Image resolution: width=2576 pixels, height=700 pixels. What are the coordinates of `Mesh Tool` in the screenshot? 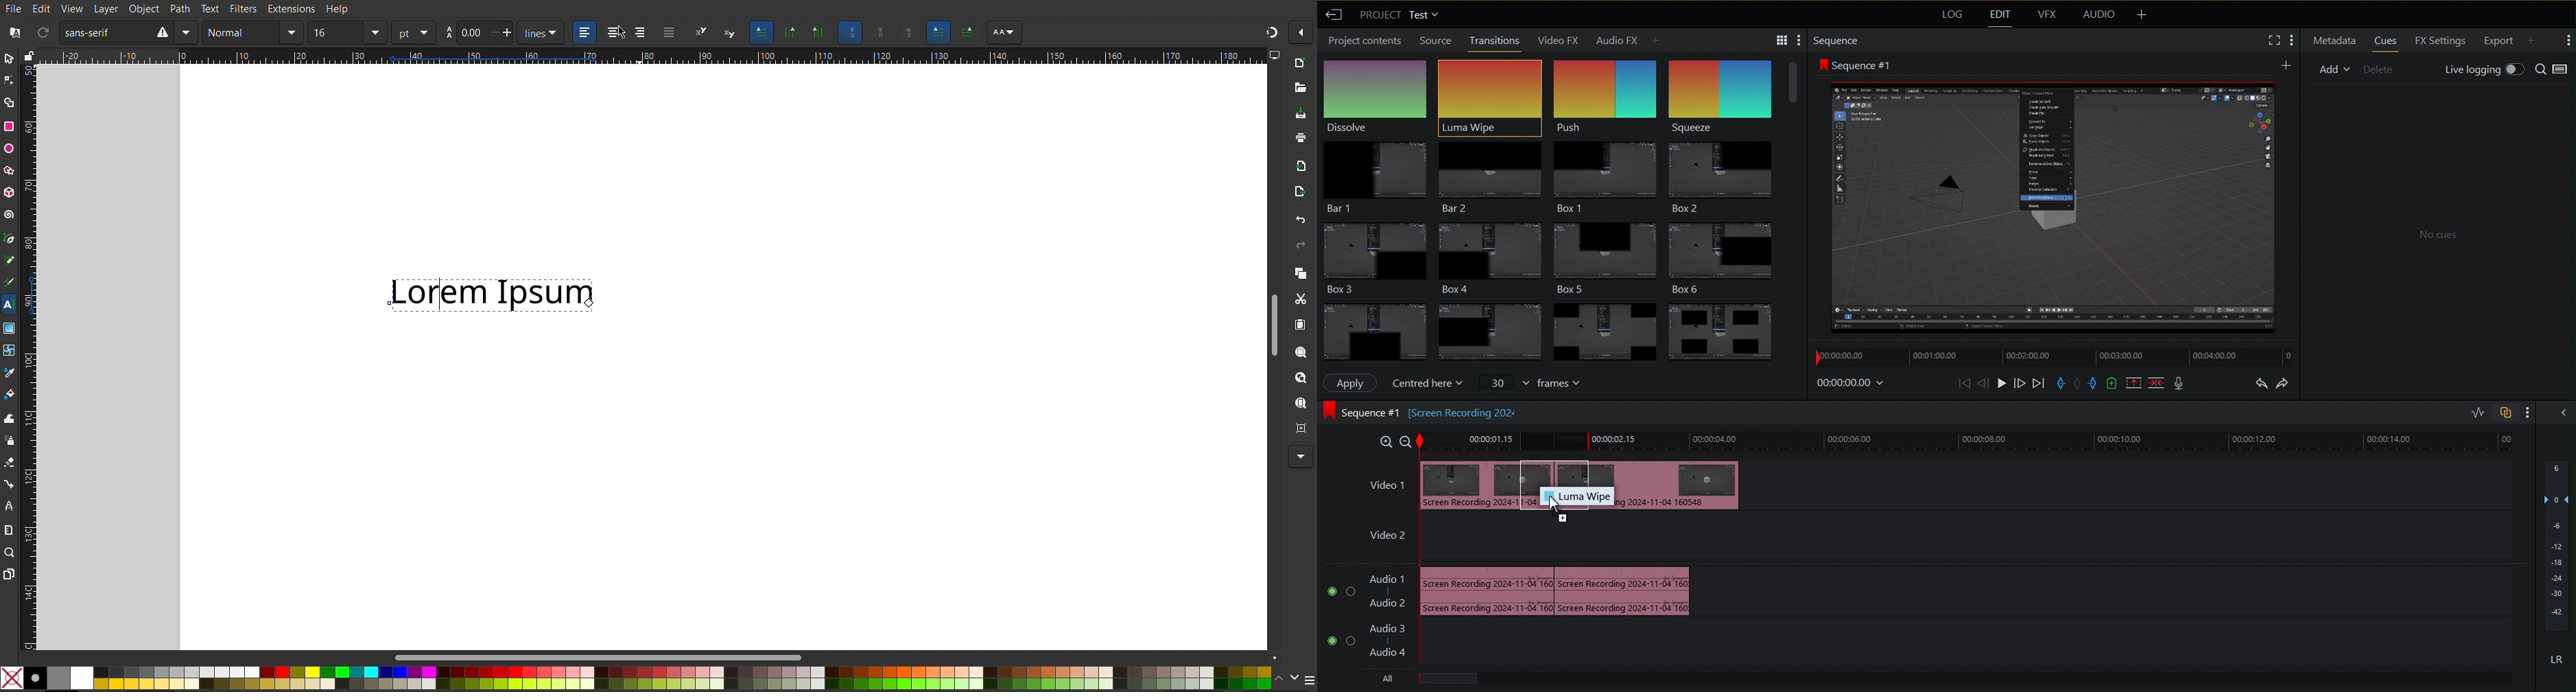 It's located at (10, 351).